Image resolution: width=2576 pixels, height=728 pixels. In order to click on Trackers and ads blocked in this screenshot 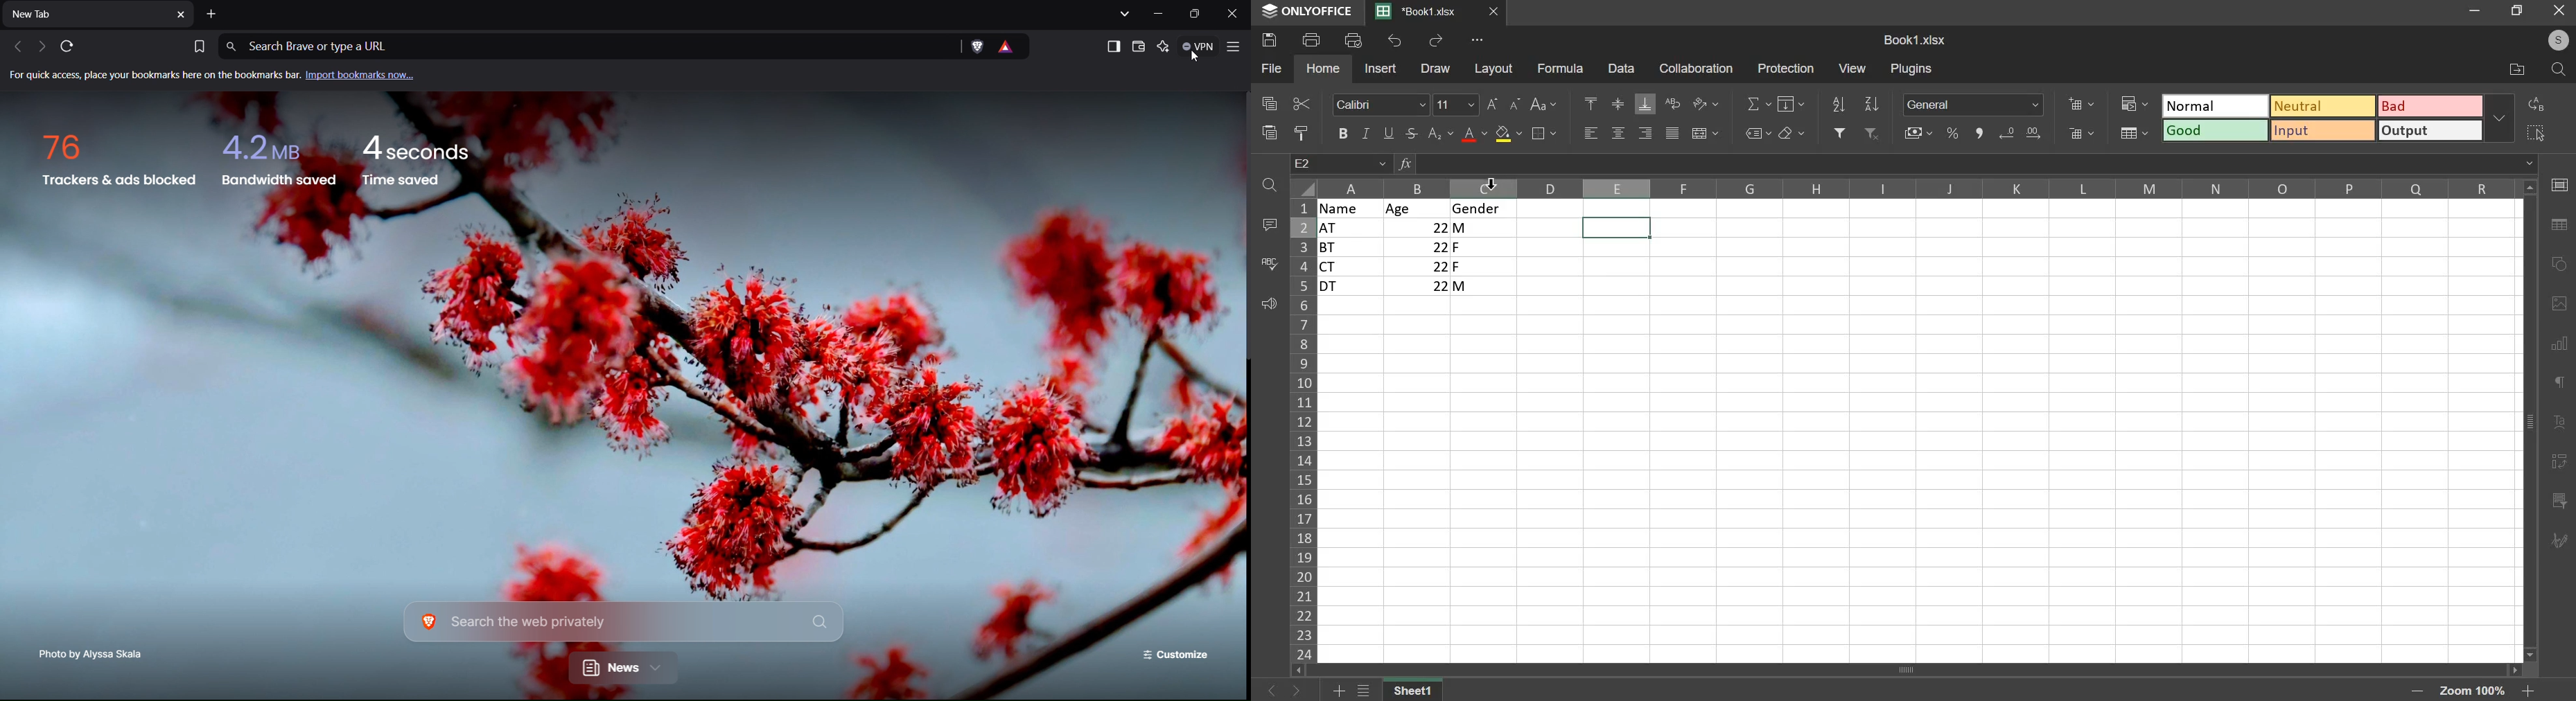, I will do `click(121, 162)`.